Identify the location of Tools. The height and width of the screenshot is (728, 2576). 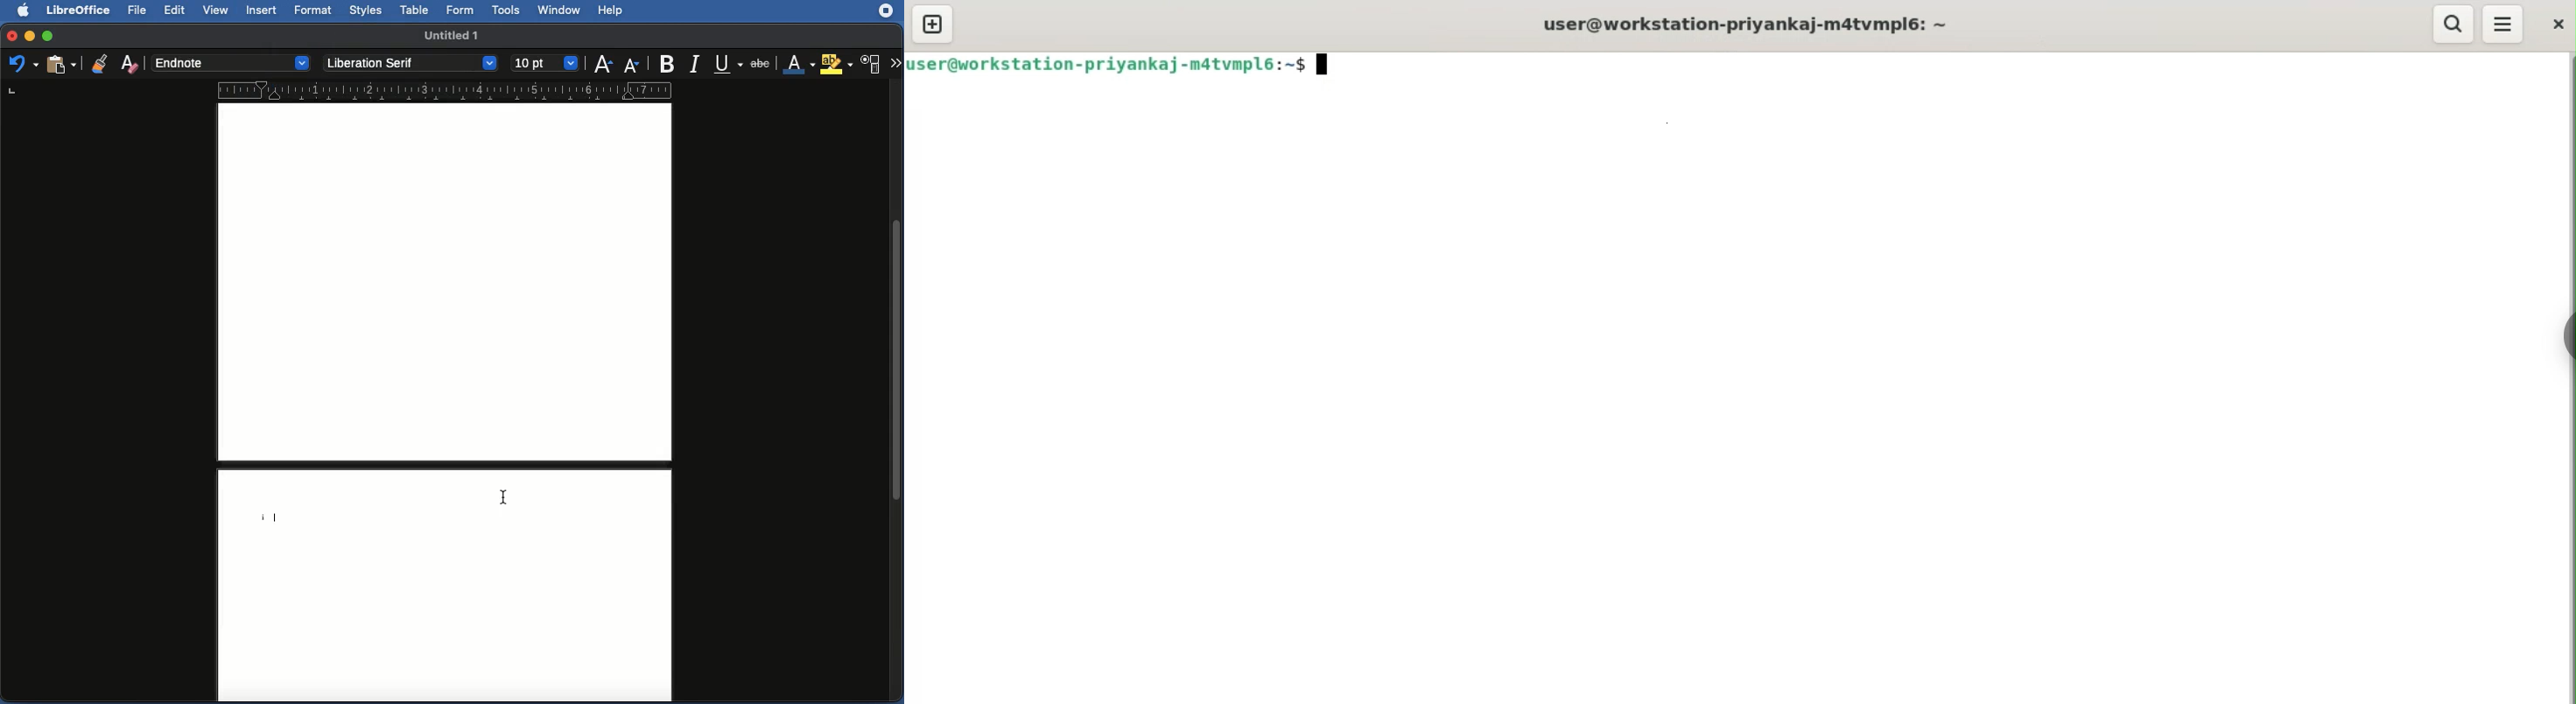
(507, 10).